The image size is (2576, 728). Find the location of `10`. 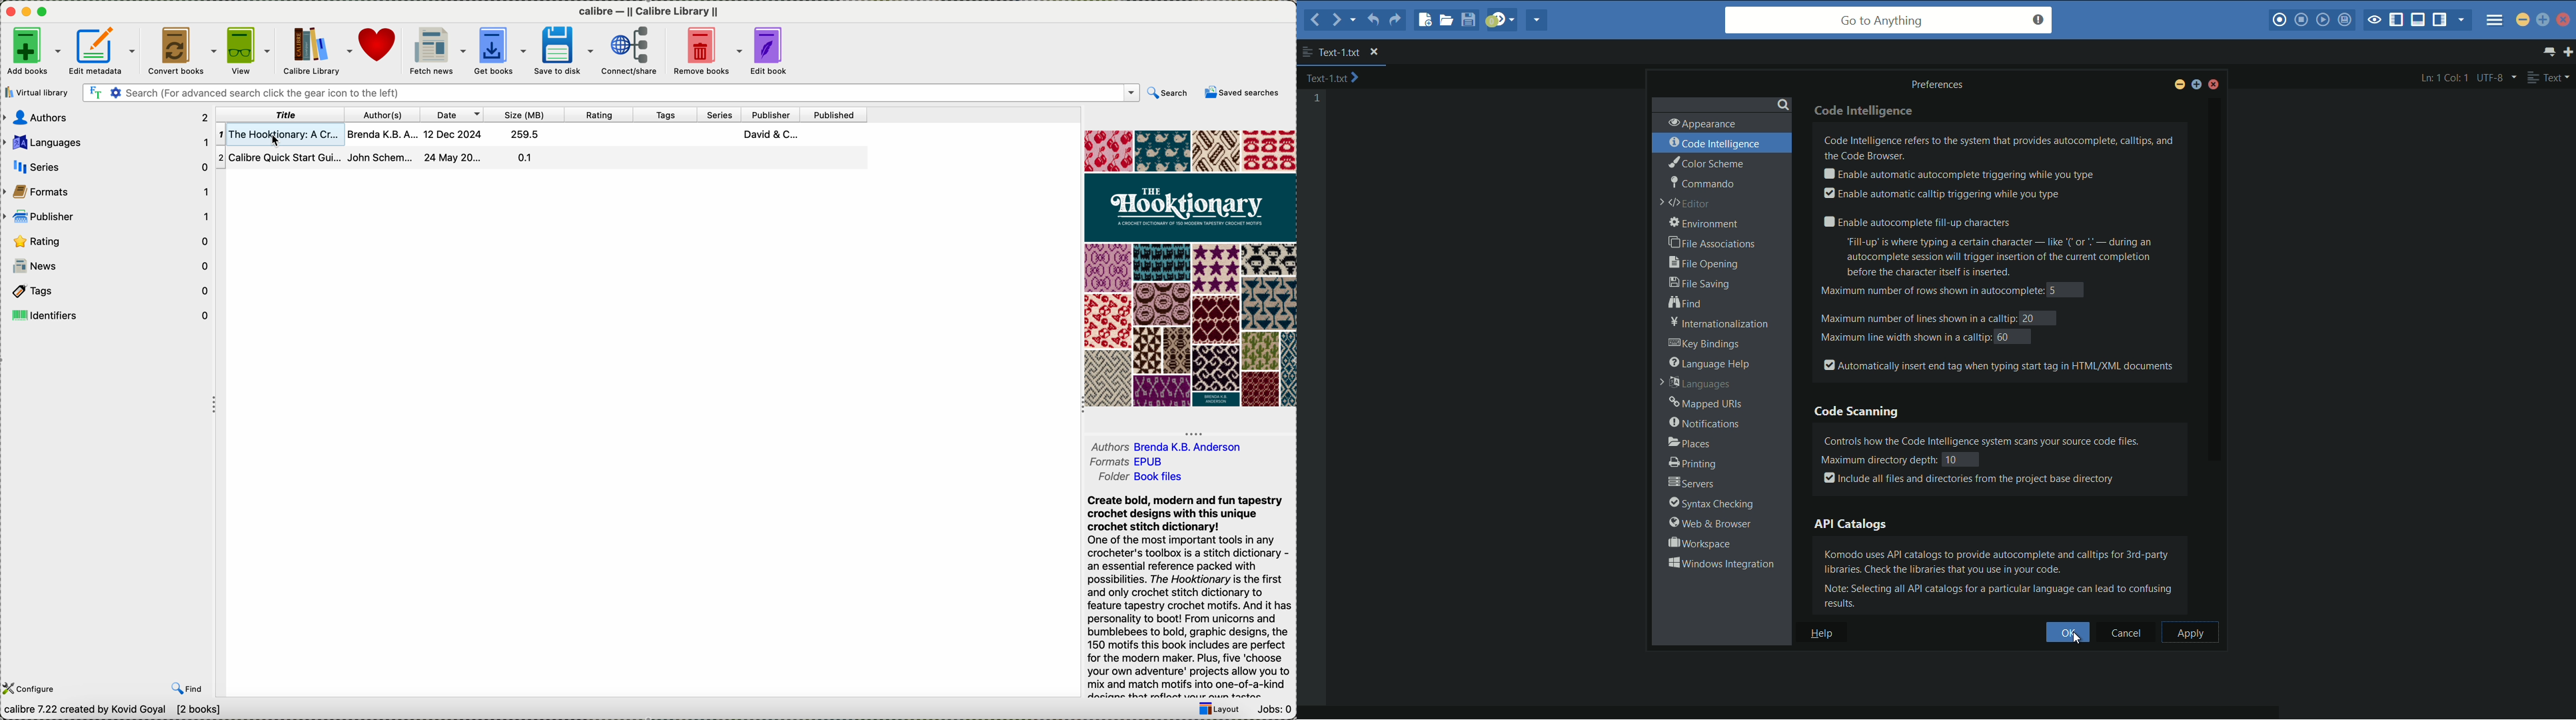

10 is located at coordinates (1960, 459).